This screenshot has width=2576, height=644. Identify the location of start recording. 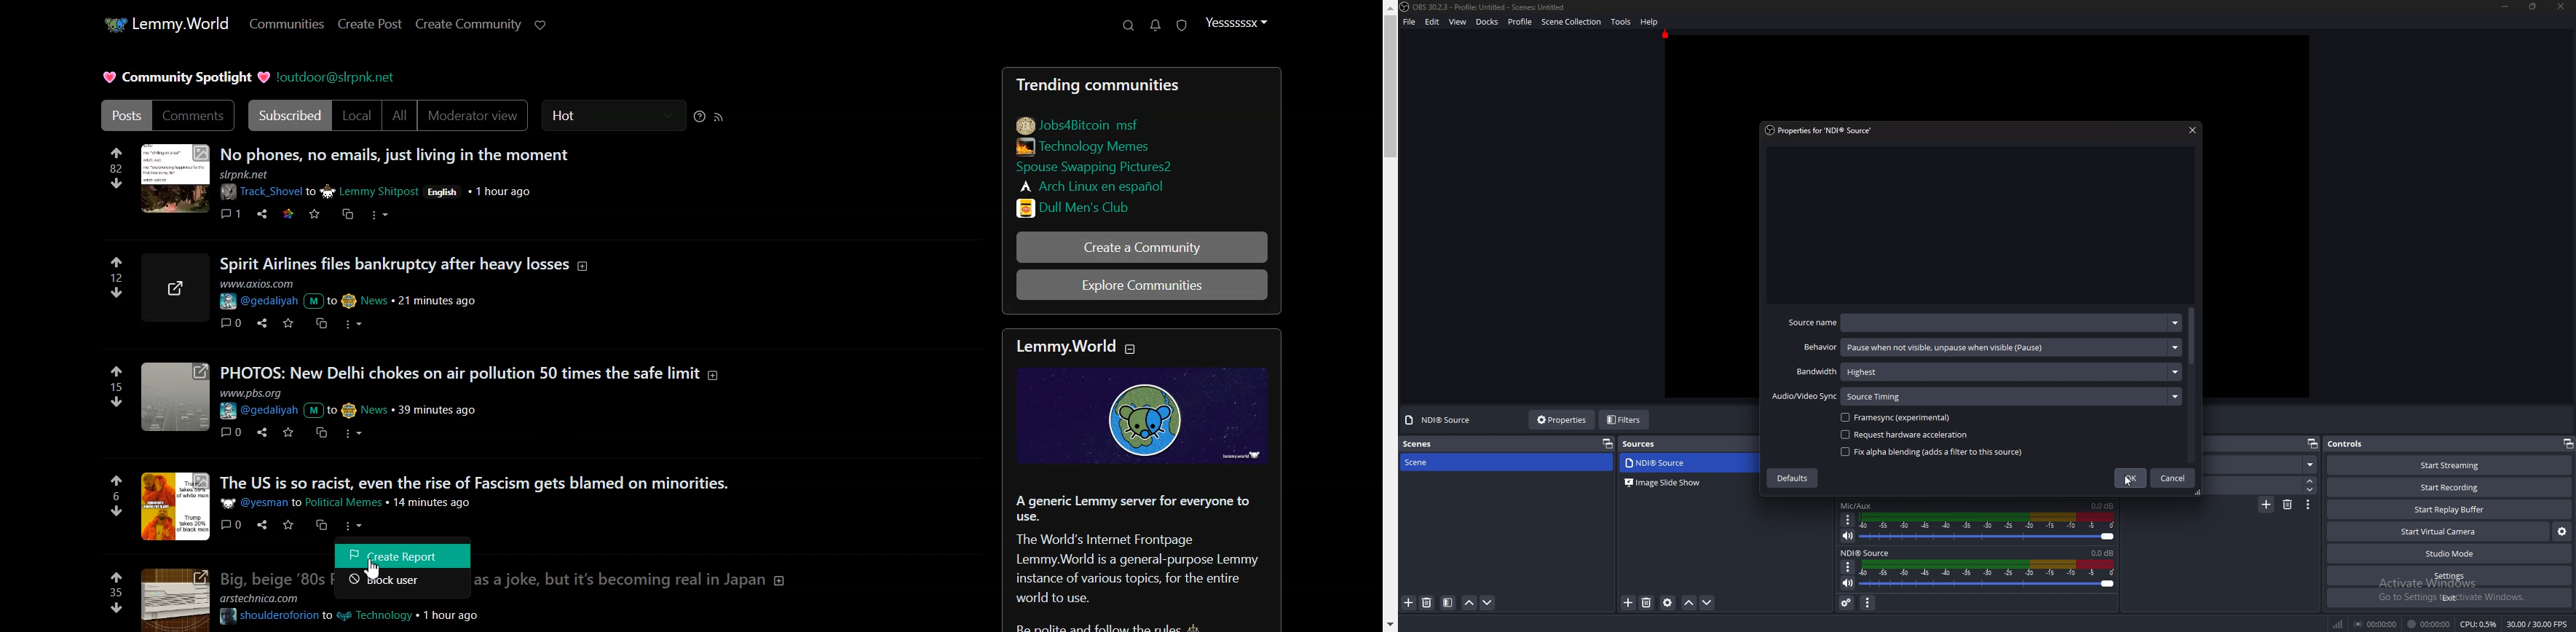
(2450, 487).